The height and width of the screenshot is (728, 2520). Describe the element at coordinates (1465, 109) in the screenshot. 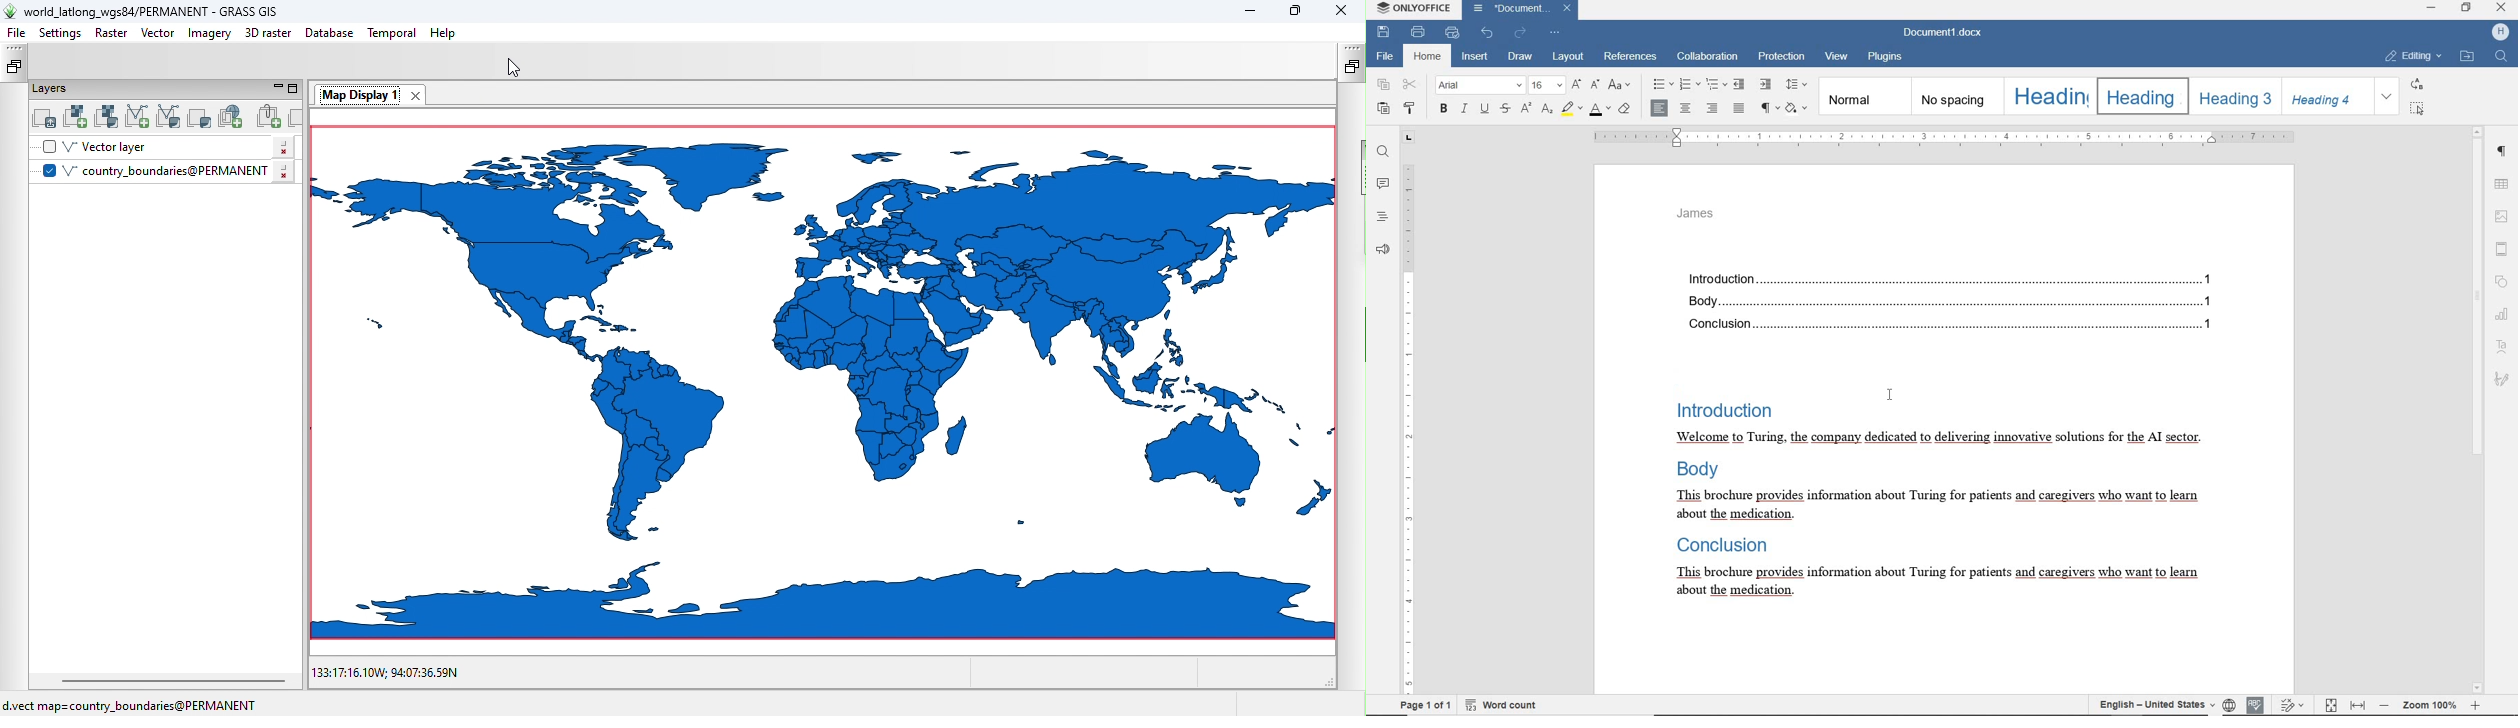

I see `italic` at that location.